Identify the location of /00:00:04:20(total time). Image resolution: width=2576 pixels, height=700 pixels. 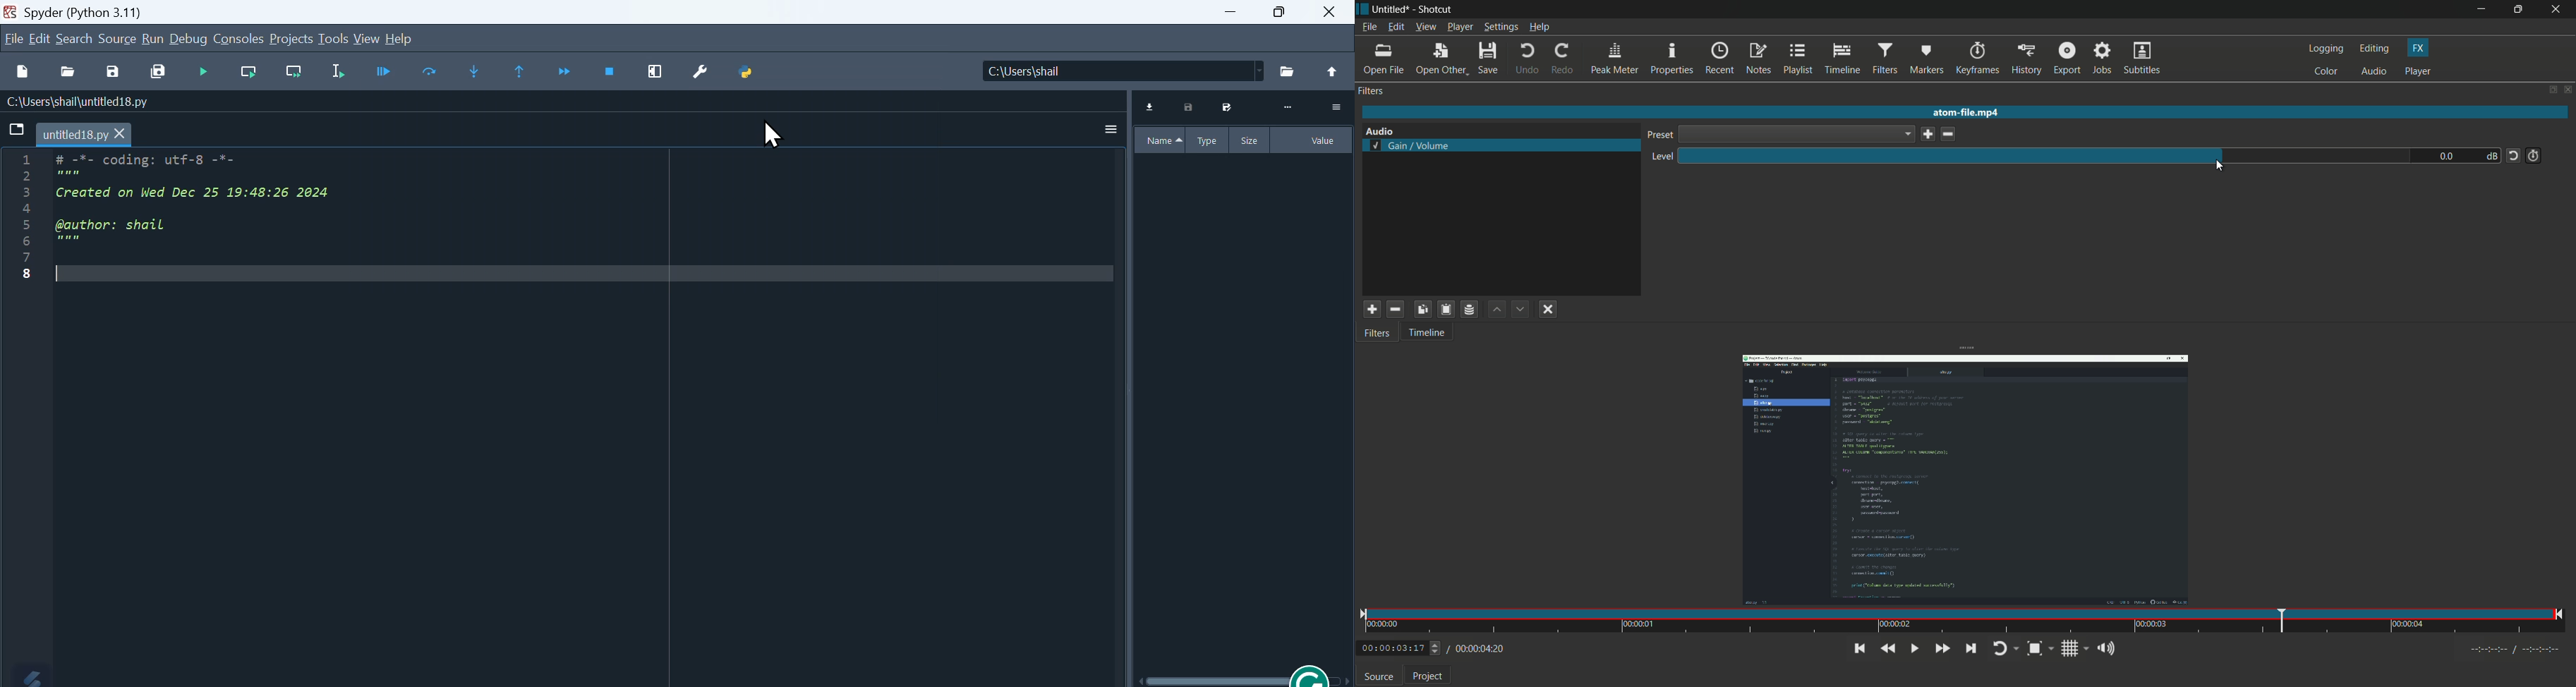
(1477, 647).